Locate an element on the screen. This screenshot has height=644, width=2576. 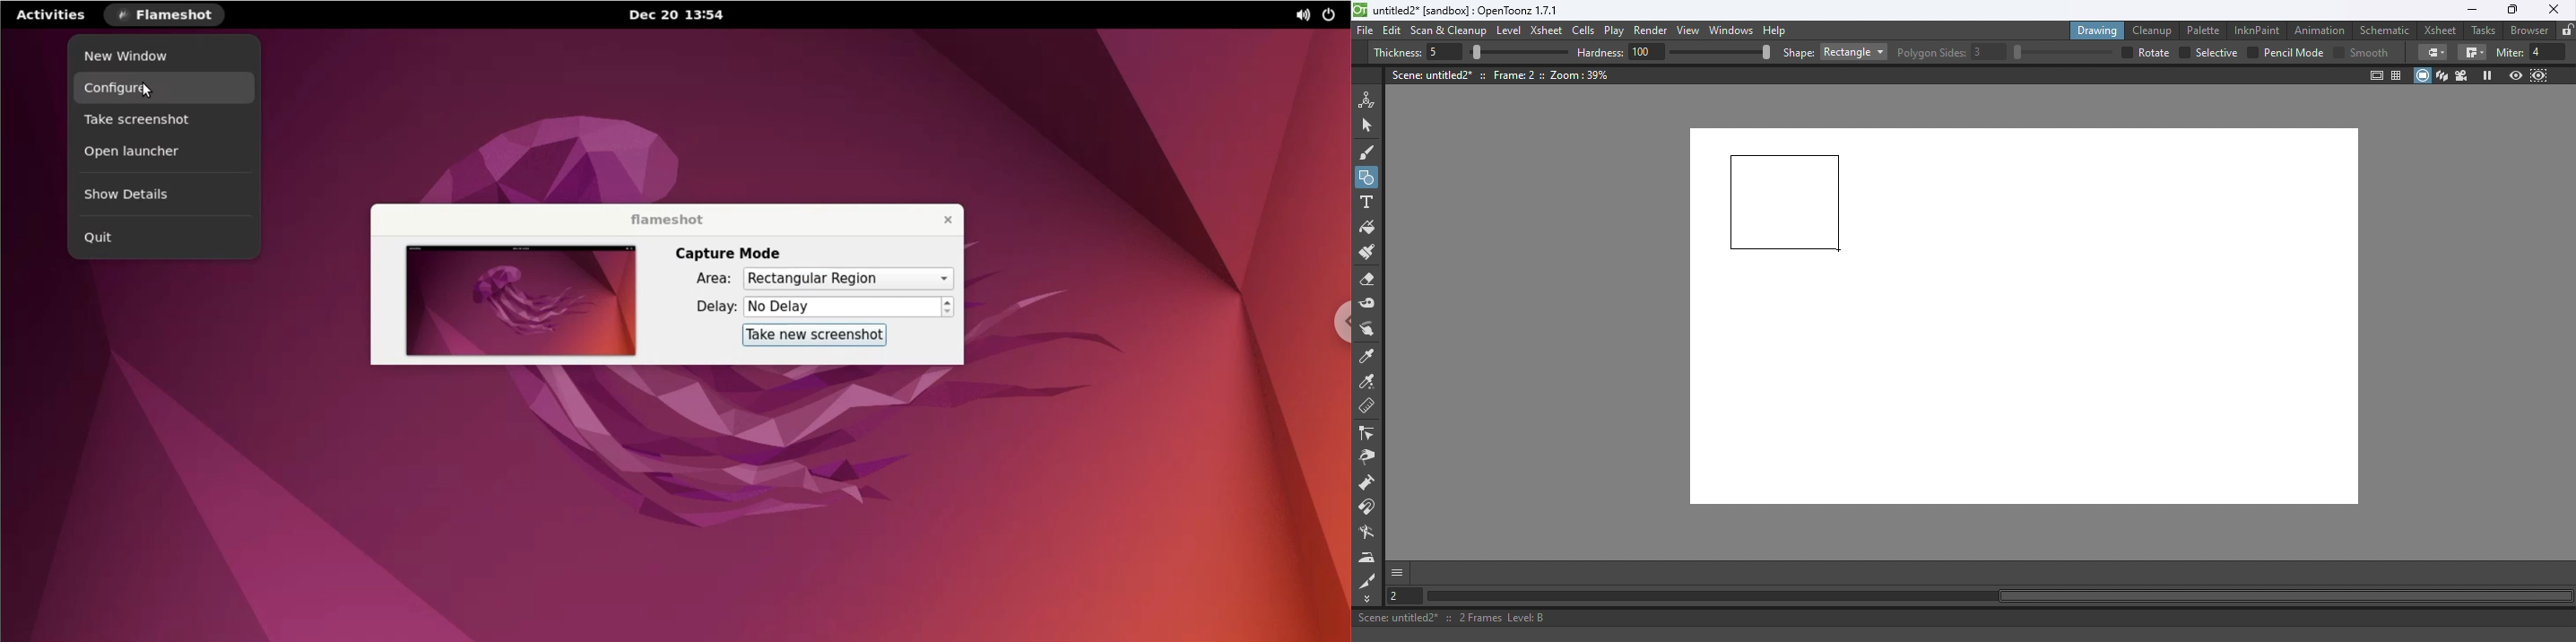
Drawing is located at coordinates (2099, 30).